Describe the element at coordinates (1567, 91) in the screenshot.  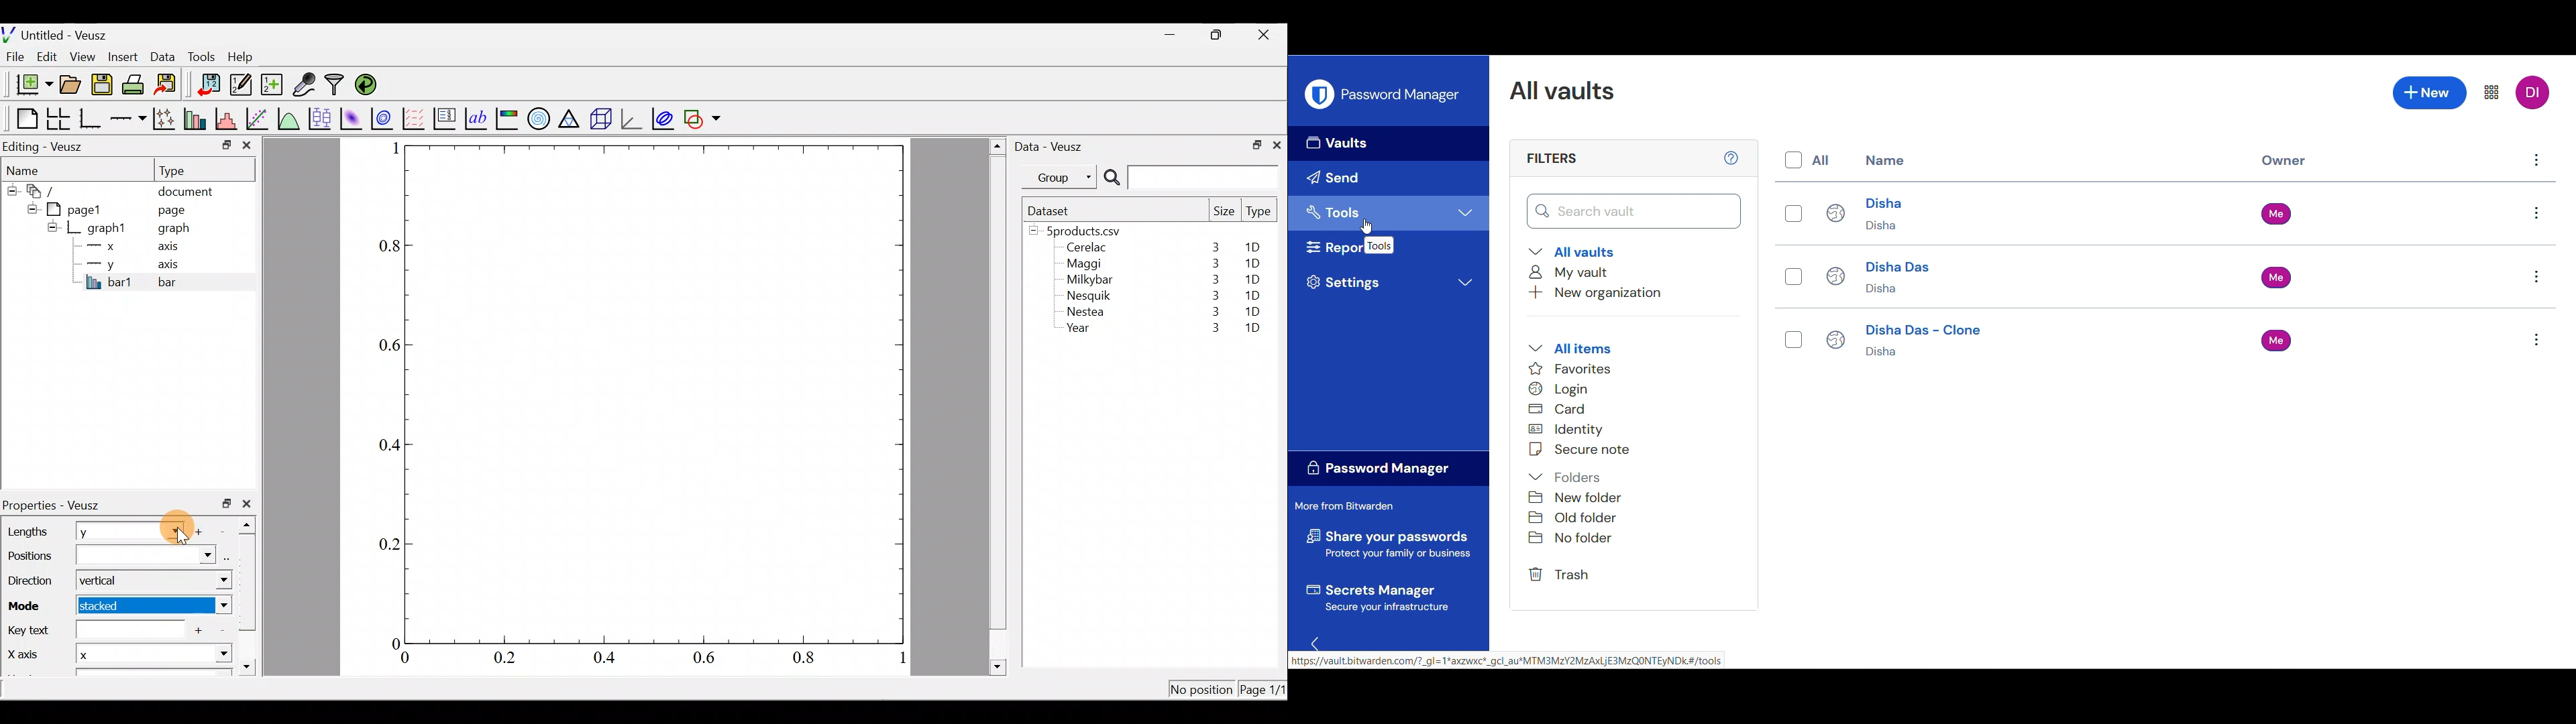
I see `Page title - All vaults` at that location.